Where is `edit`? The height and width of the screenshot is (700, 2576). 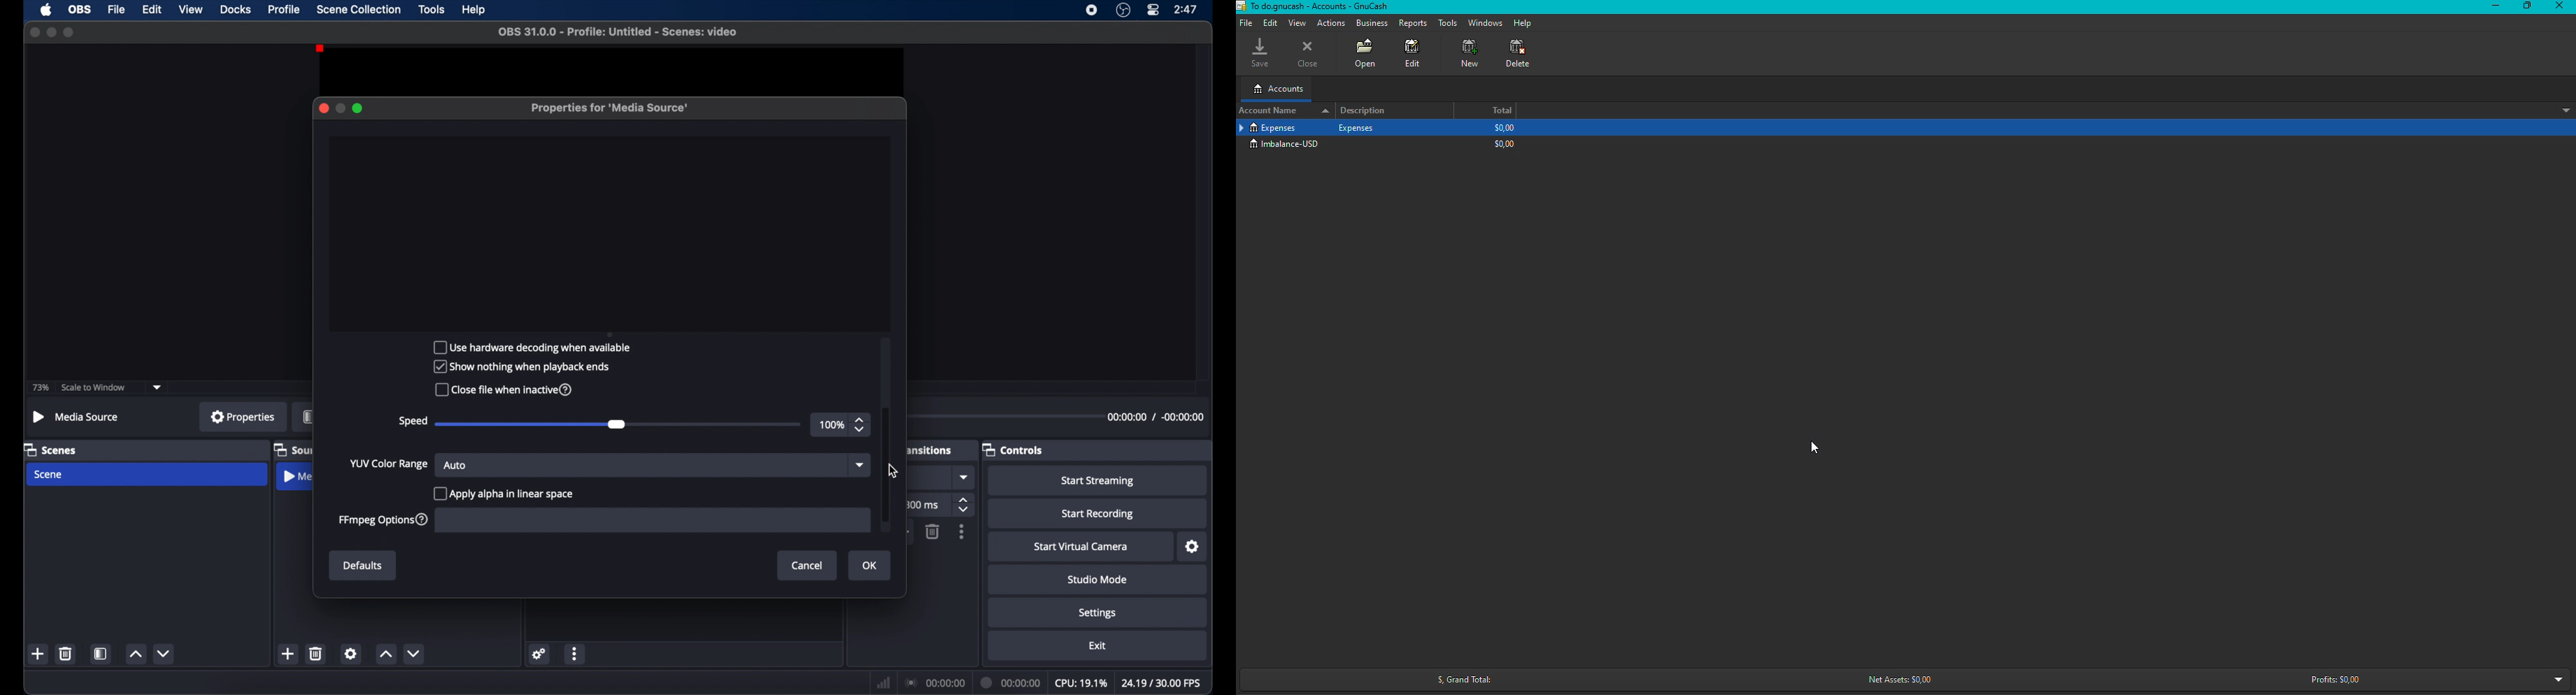 edit is located at coordinates (152, 10).